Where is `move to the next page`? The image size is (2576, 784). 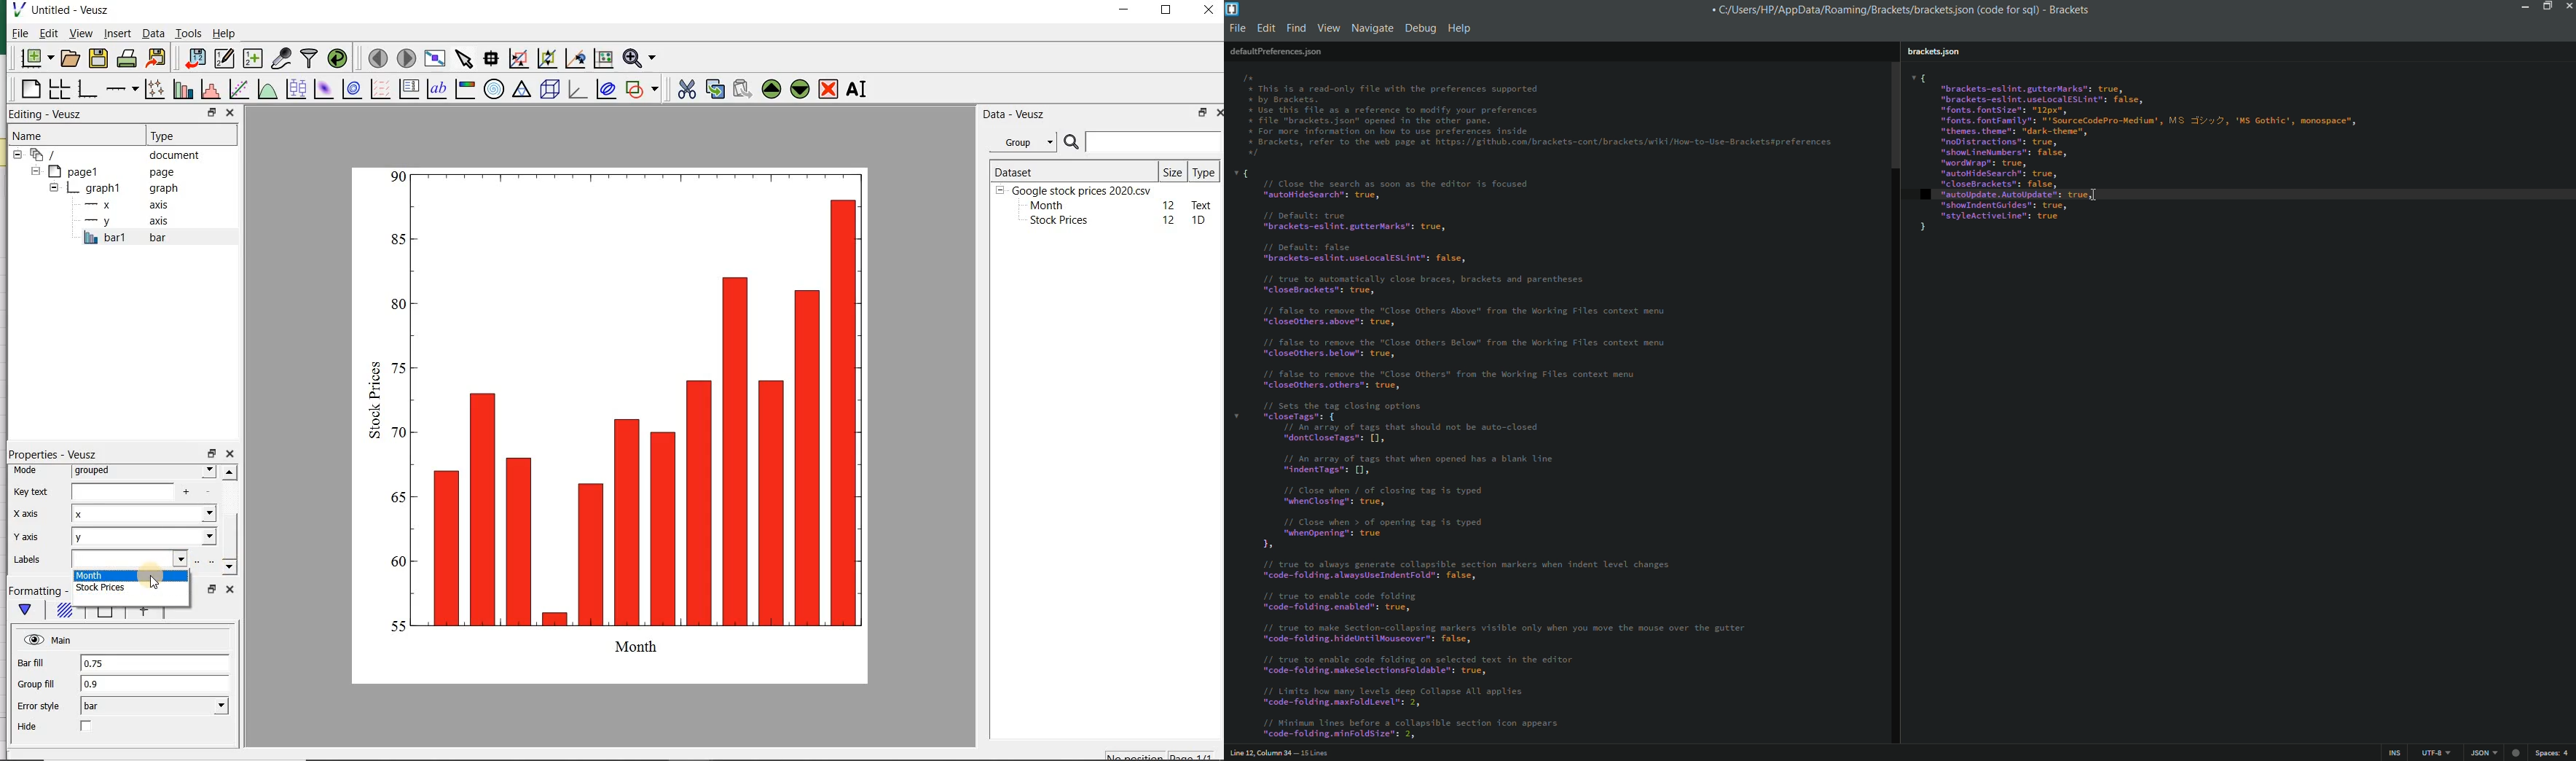
move to the next page is located at coordinates (407, 59).